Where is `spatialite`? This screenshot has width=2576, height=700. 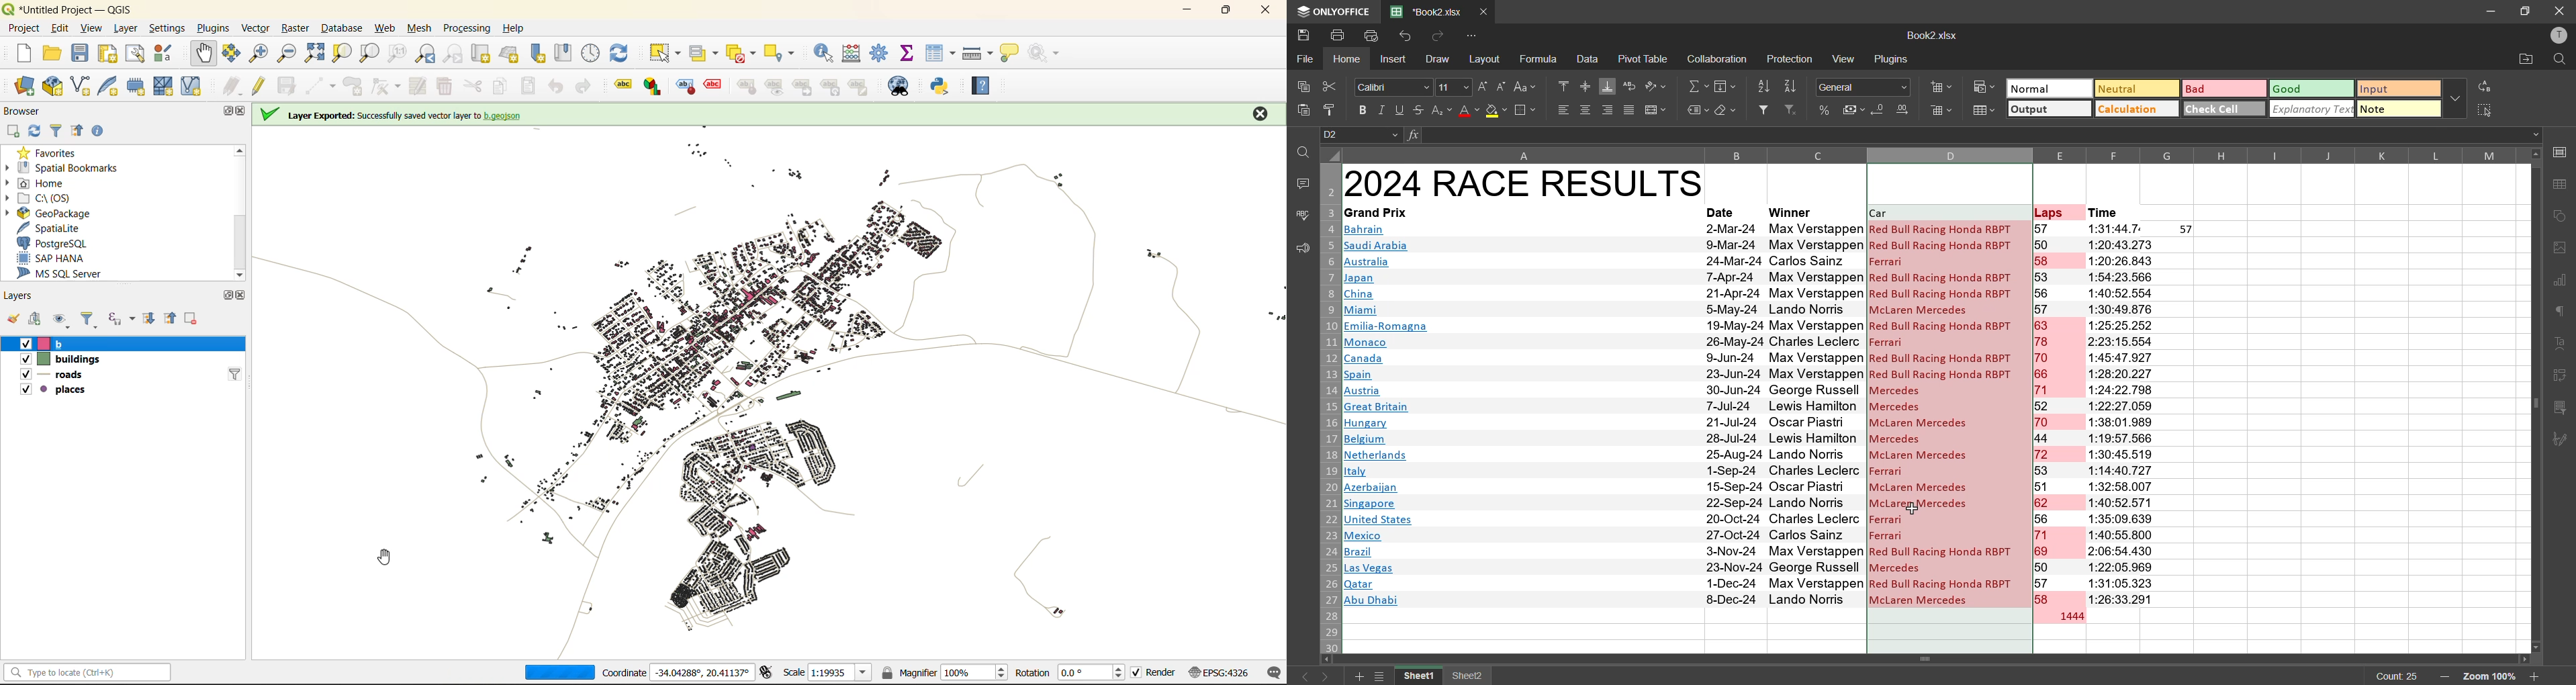
spatialite is located at coordinates (55, 229).